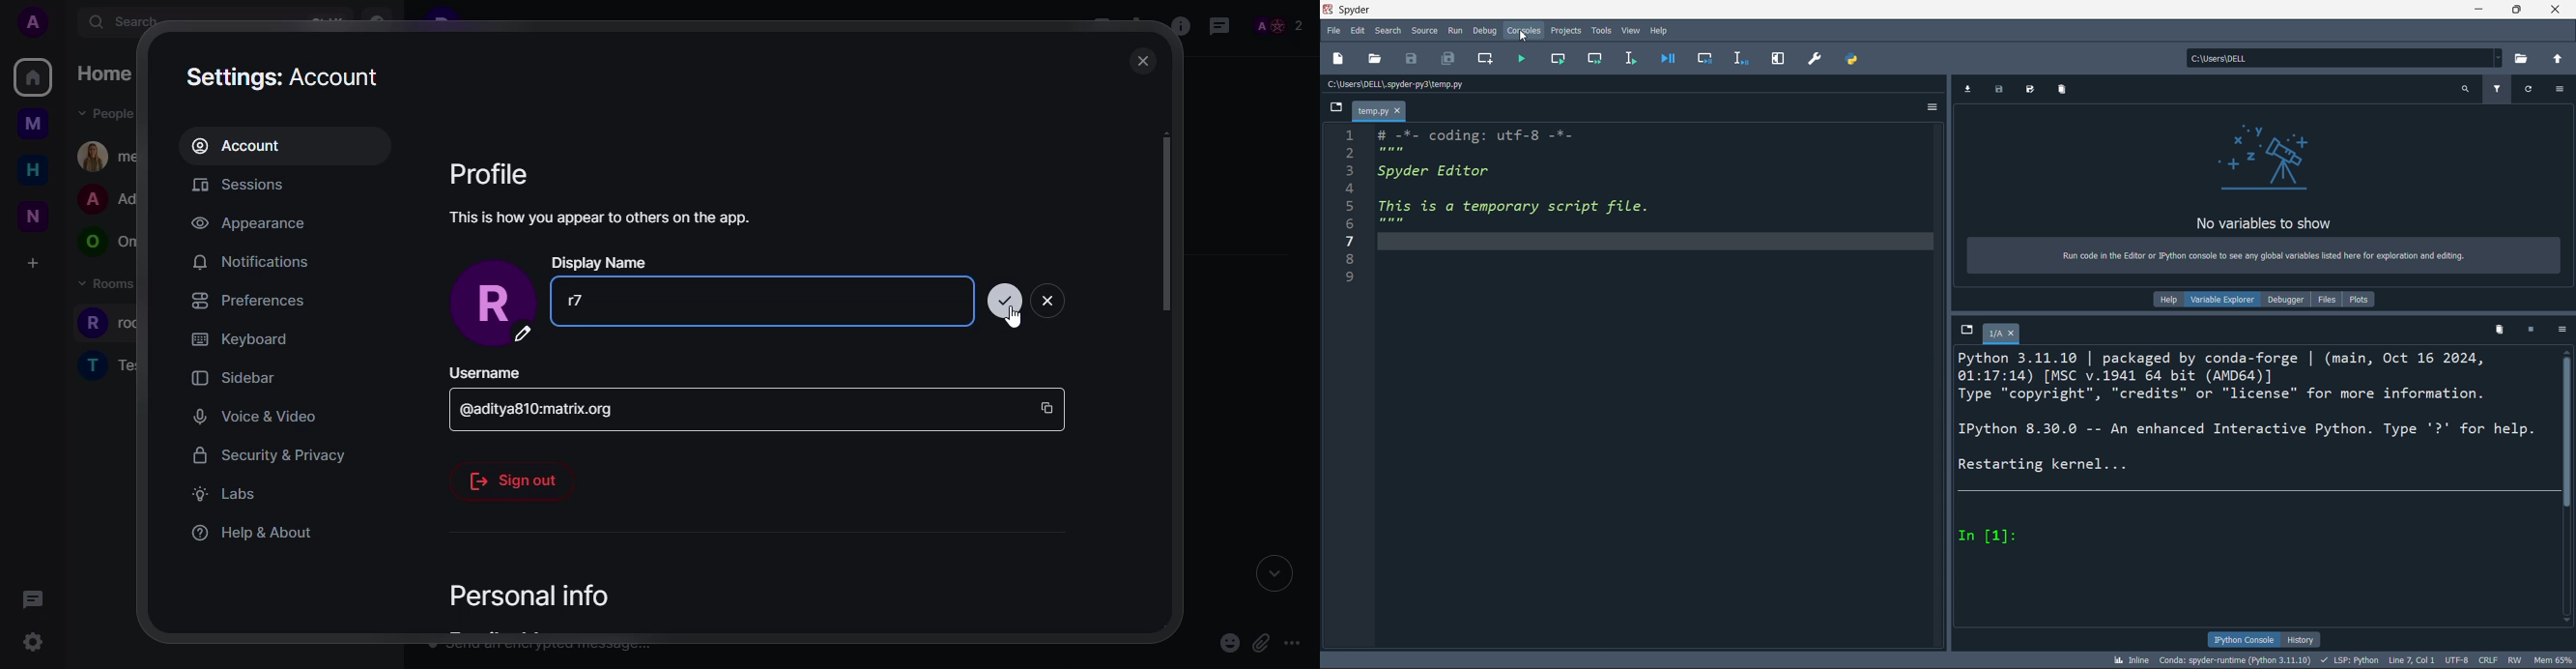  Describe the element at coordinates (1016, 318) in the screenshot. I see `cursor` at that location.